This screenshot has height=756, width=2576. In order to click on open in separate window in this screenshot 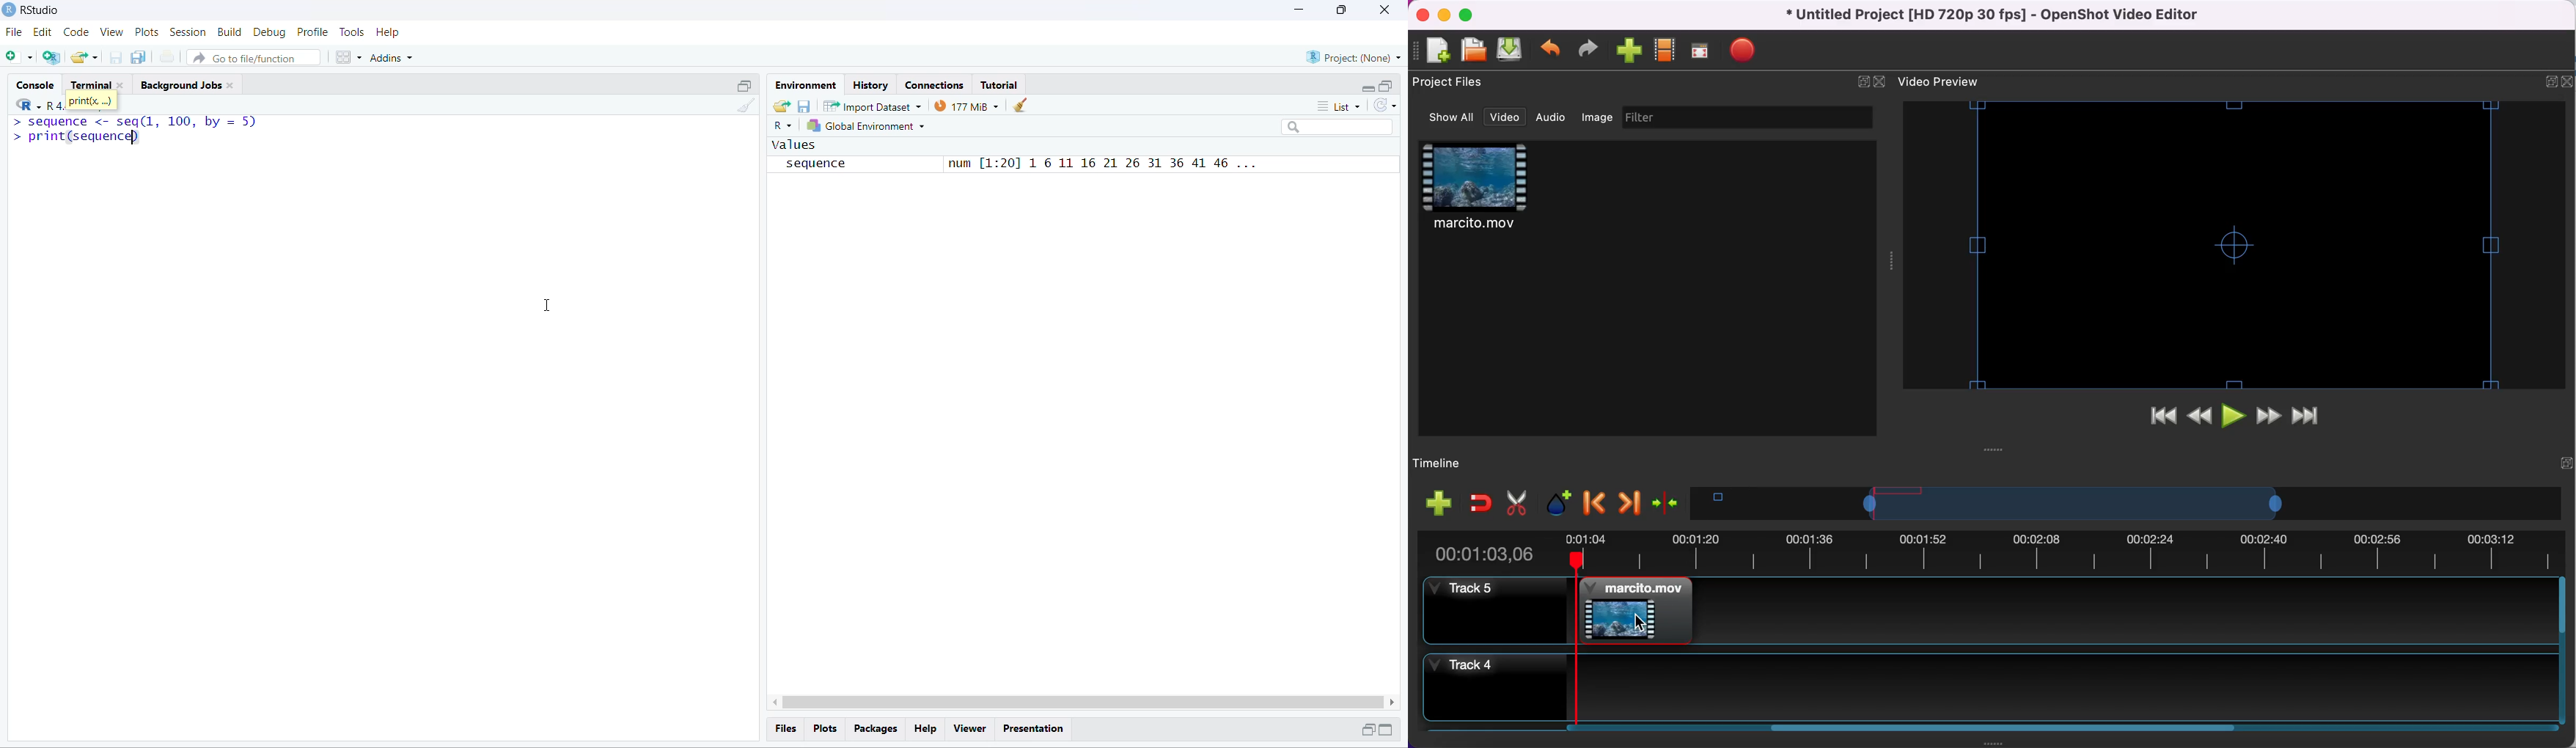, I will do `click(1366, 729)`.